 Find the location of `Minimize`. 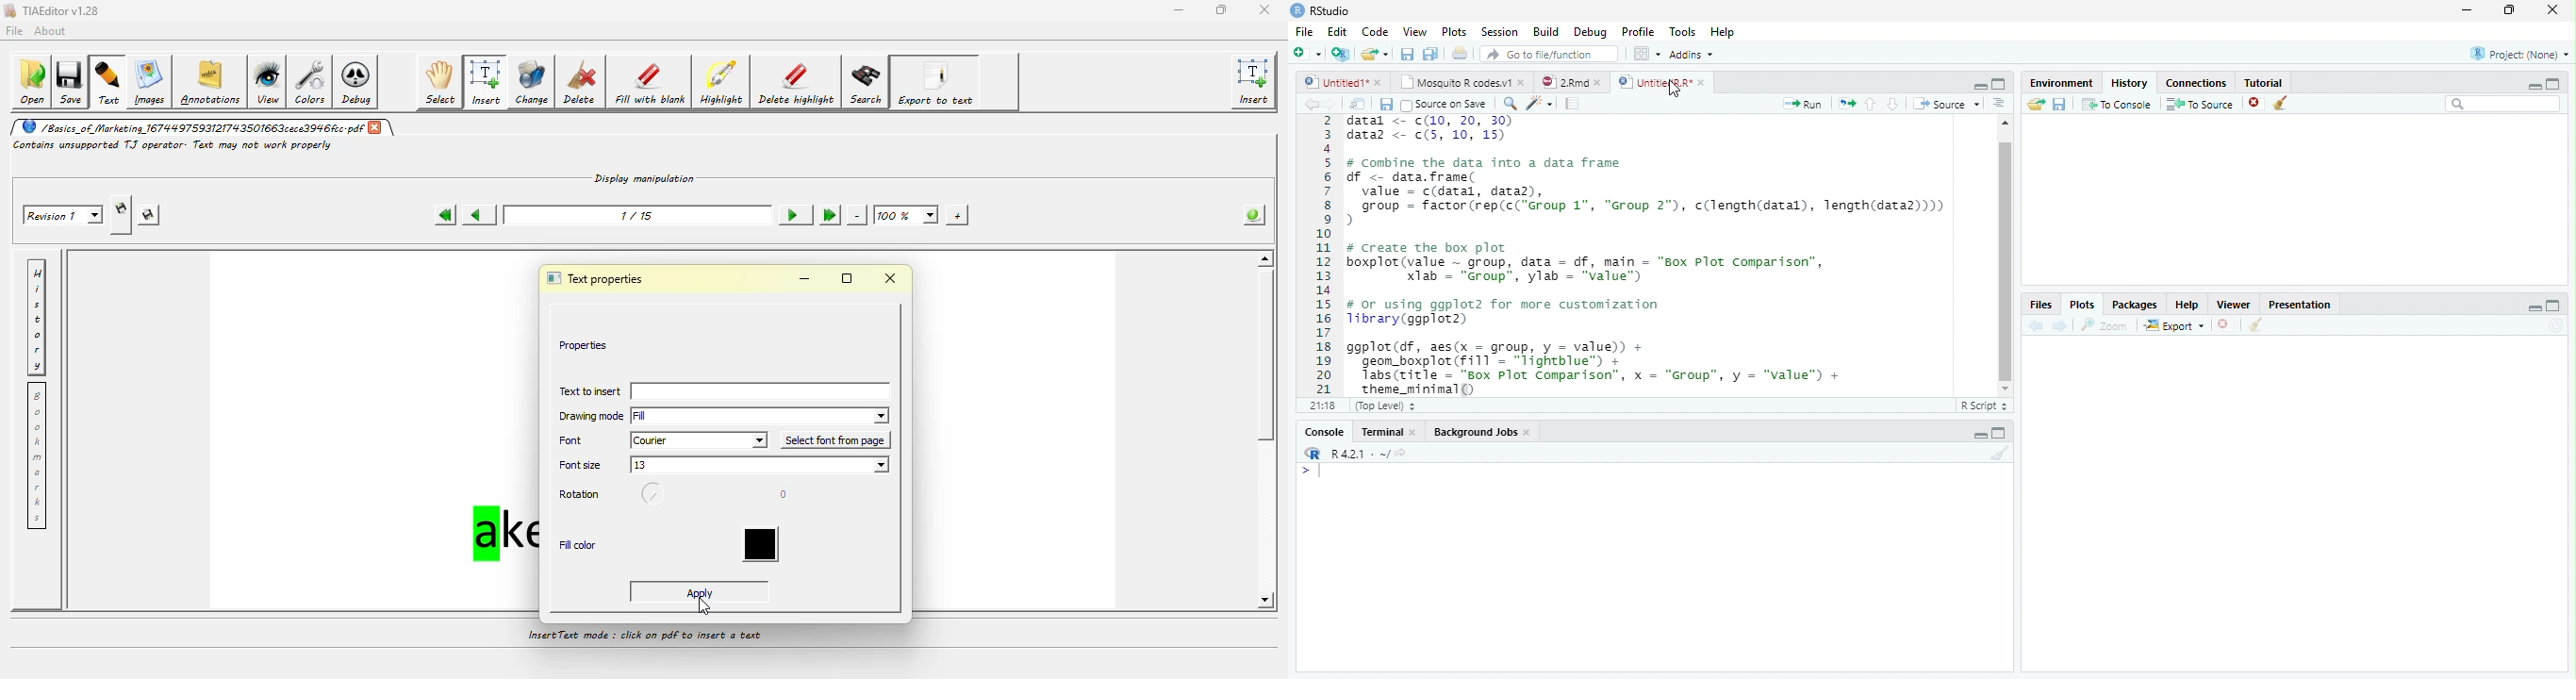

Minimize is located at coordinates (1979, 436).